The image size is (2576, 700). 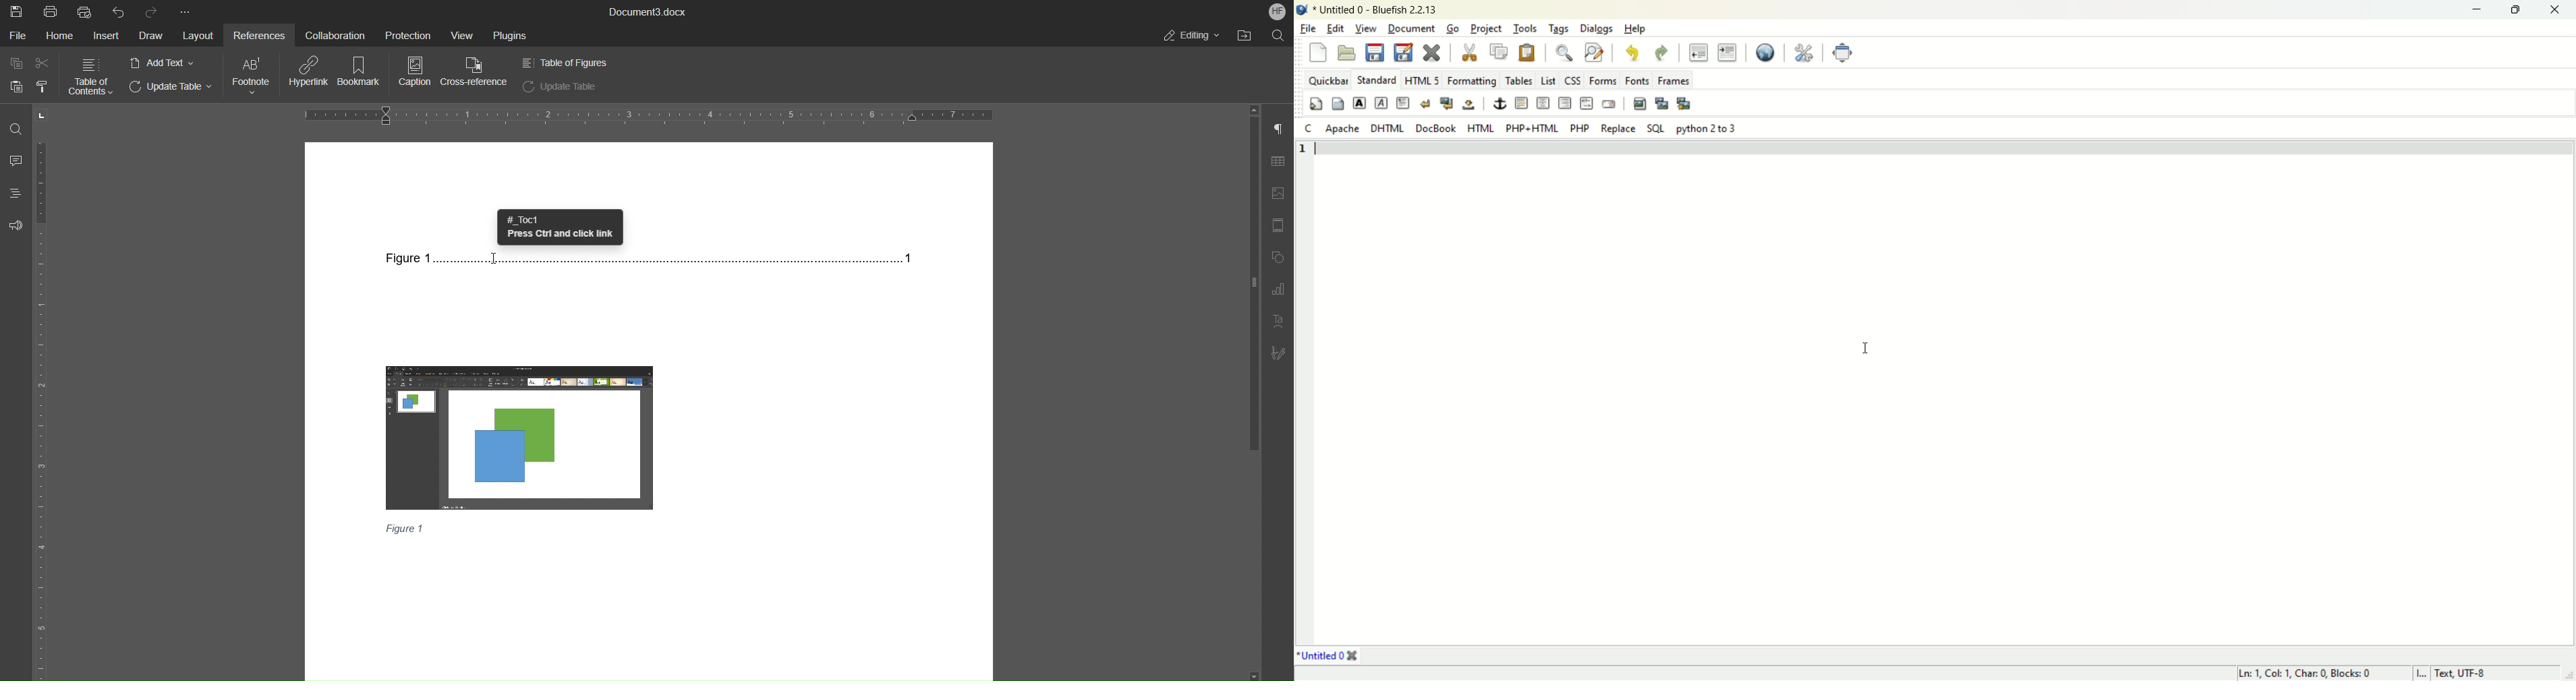 What do you see at coordinates (1662, 103) in the screenshot?
I see `input thumbnail` at bounding box center [1662, 103].